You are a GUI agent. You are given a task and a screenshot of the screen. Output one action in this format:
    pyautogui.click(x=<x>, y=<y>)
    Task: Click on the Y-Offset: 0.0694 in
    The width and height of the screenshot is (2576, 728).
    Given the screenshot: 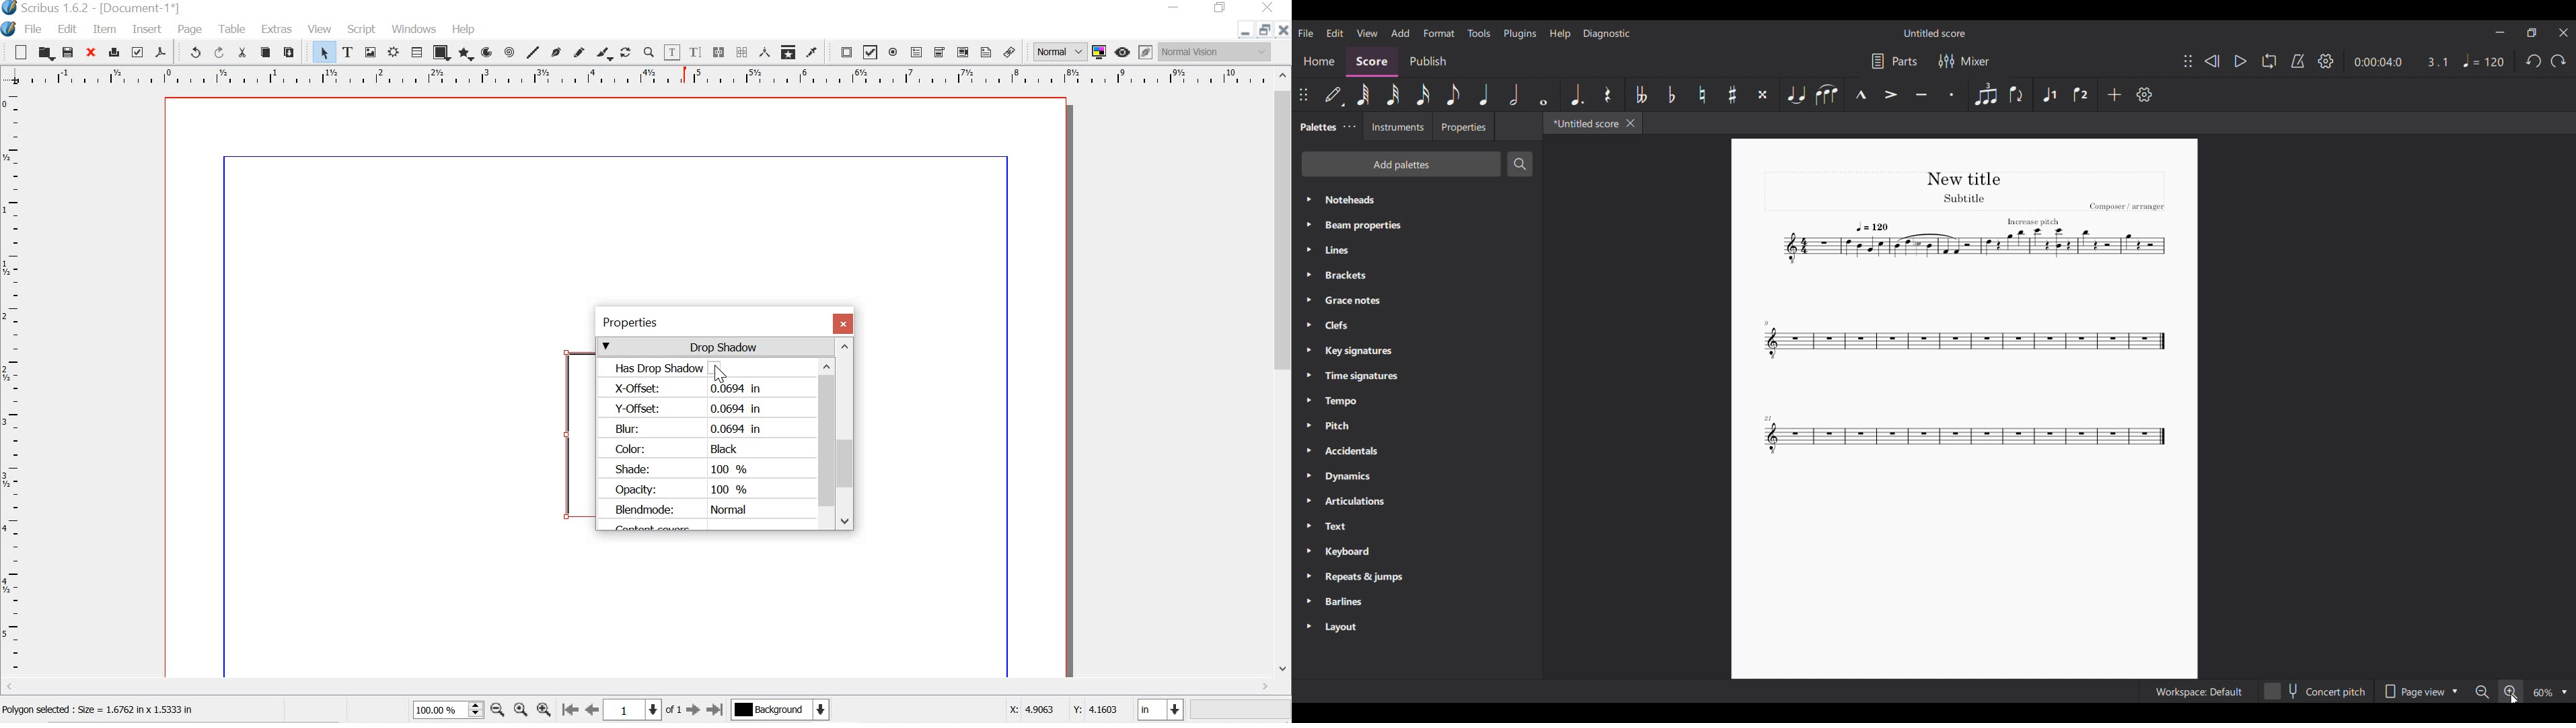 What is the action you would take?
    pyautogui.click(x=689, y=407)
    